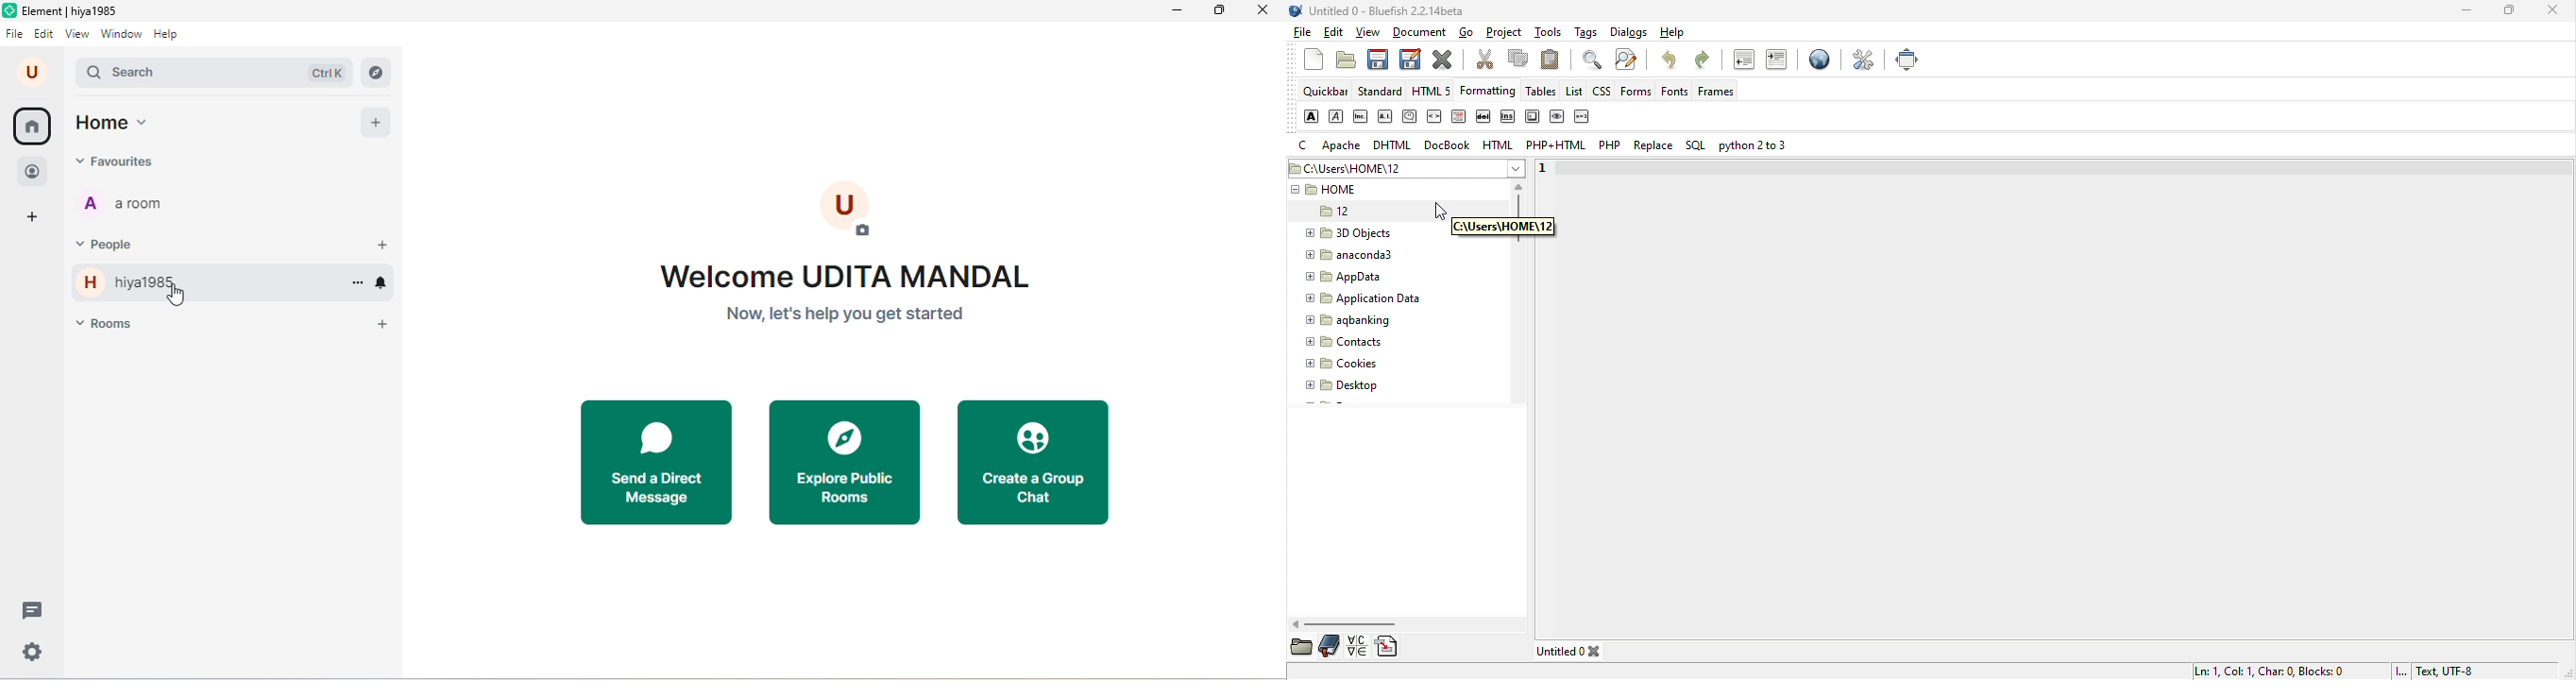  Describe the element at coordinates (850, 292) in the screenshot. I see `Welcome UDITA MANDAL
Now, let's help you get started` at that location.